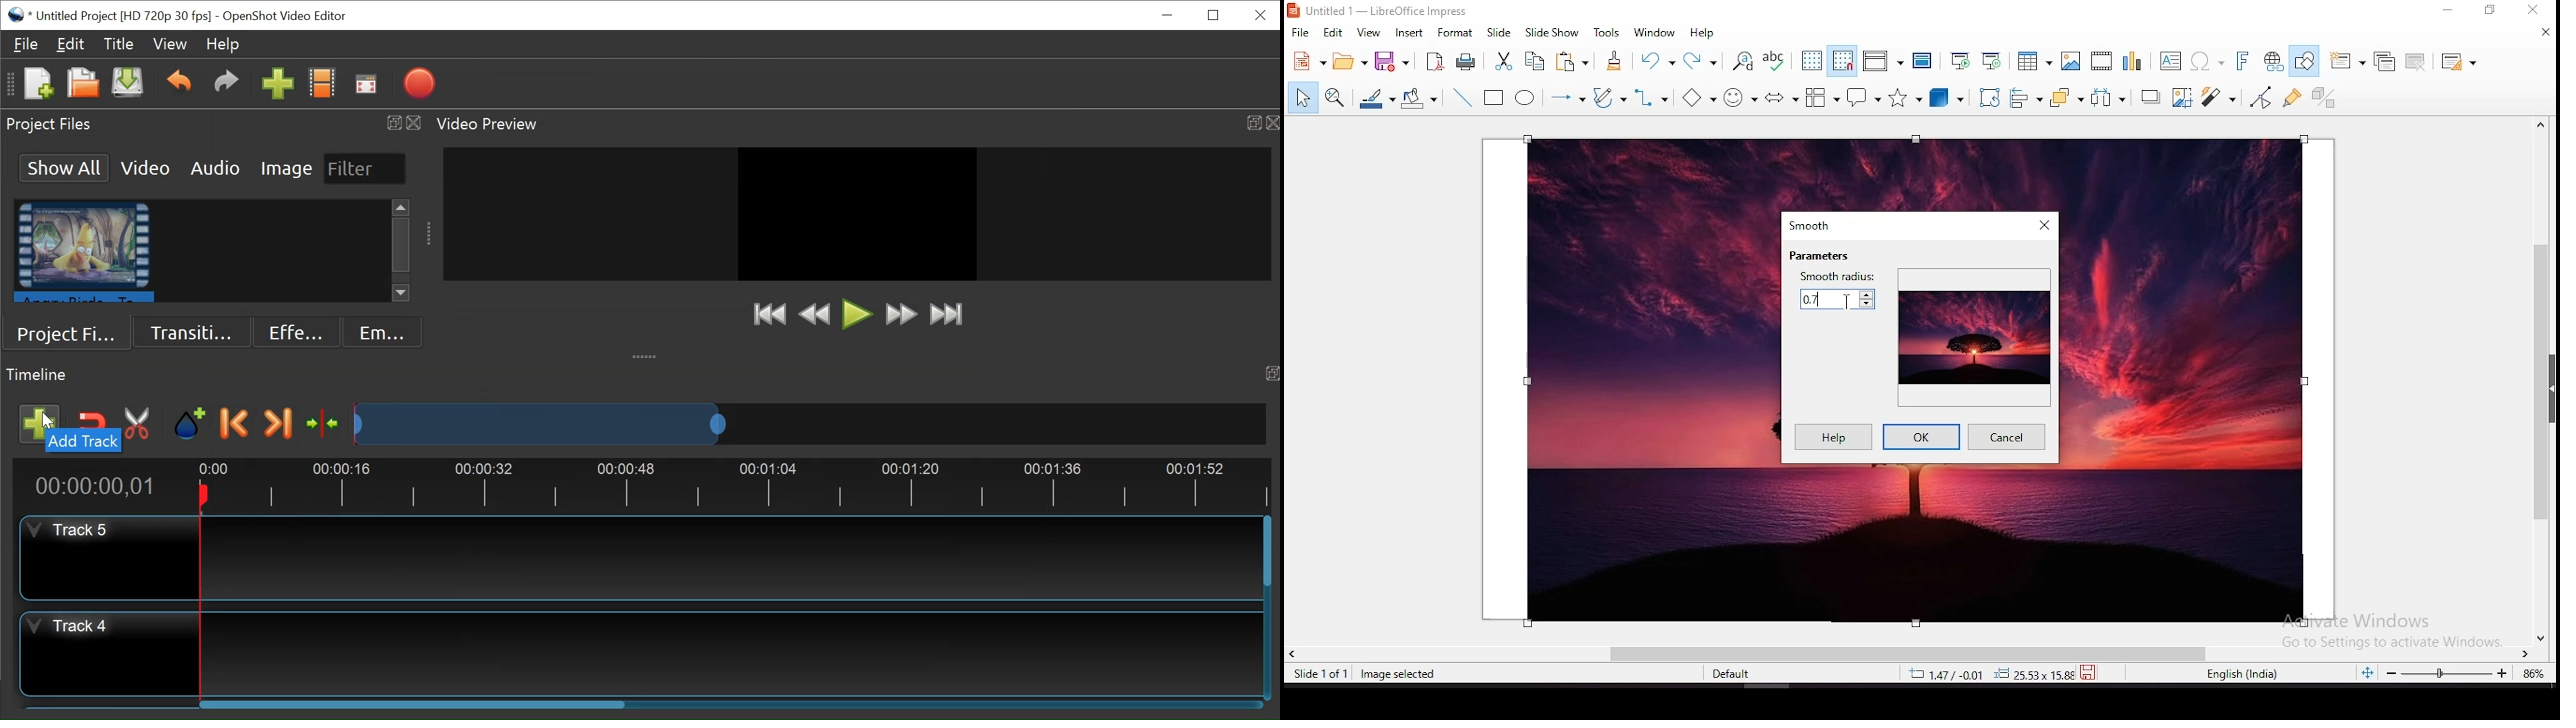  Describe the element at coordinates (1960, 59) in the screenshot. I see `start from first slide` at that location.